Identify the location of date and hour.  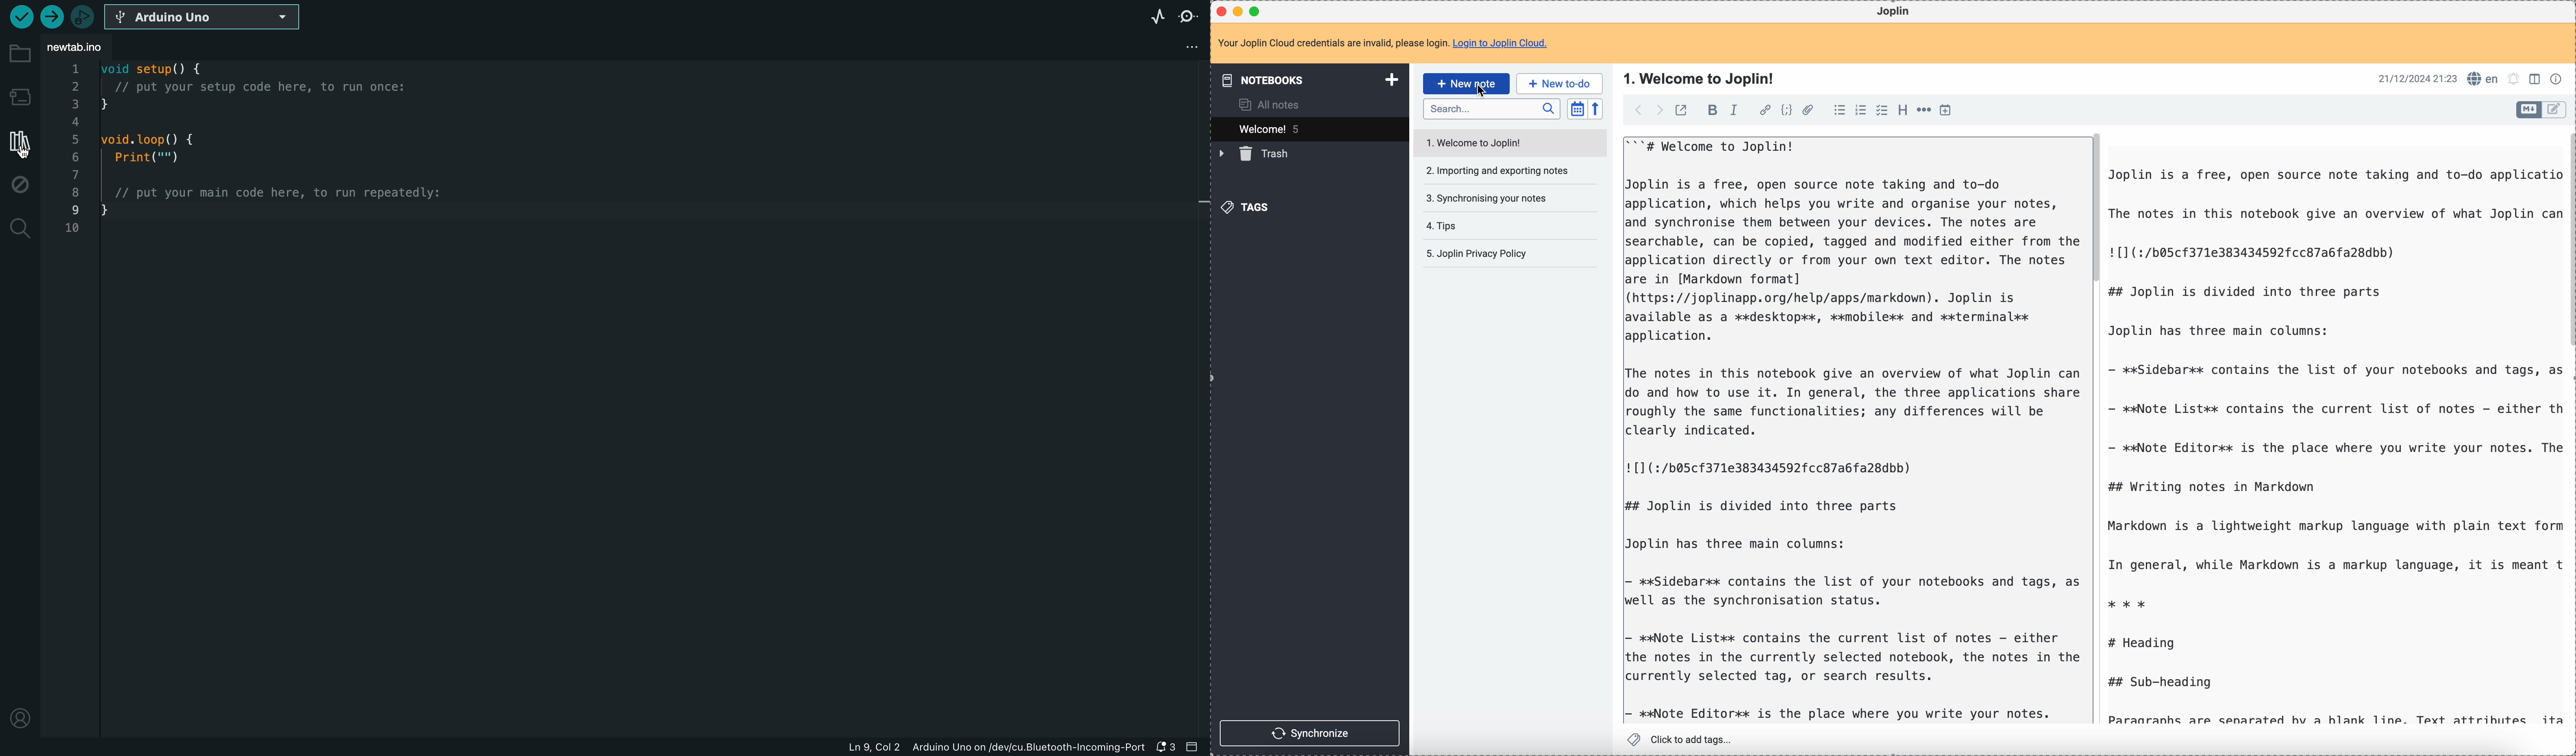
(2418, 78).